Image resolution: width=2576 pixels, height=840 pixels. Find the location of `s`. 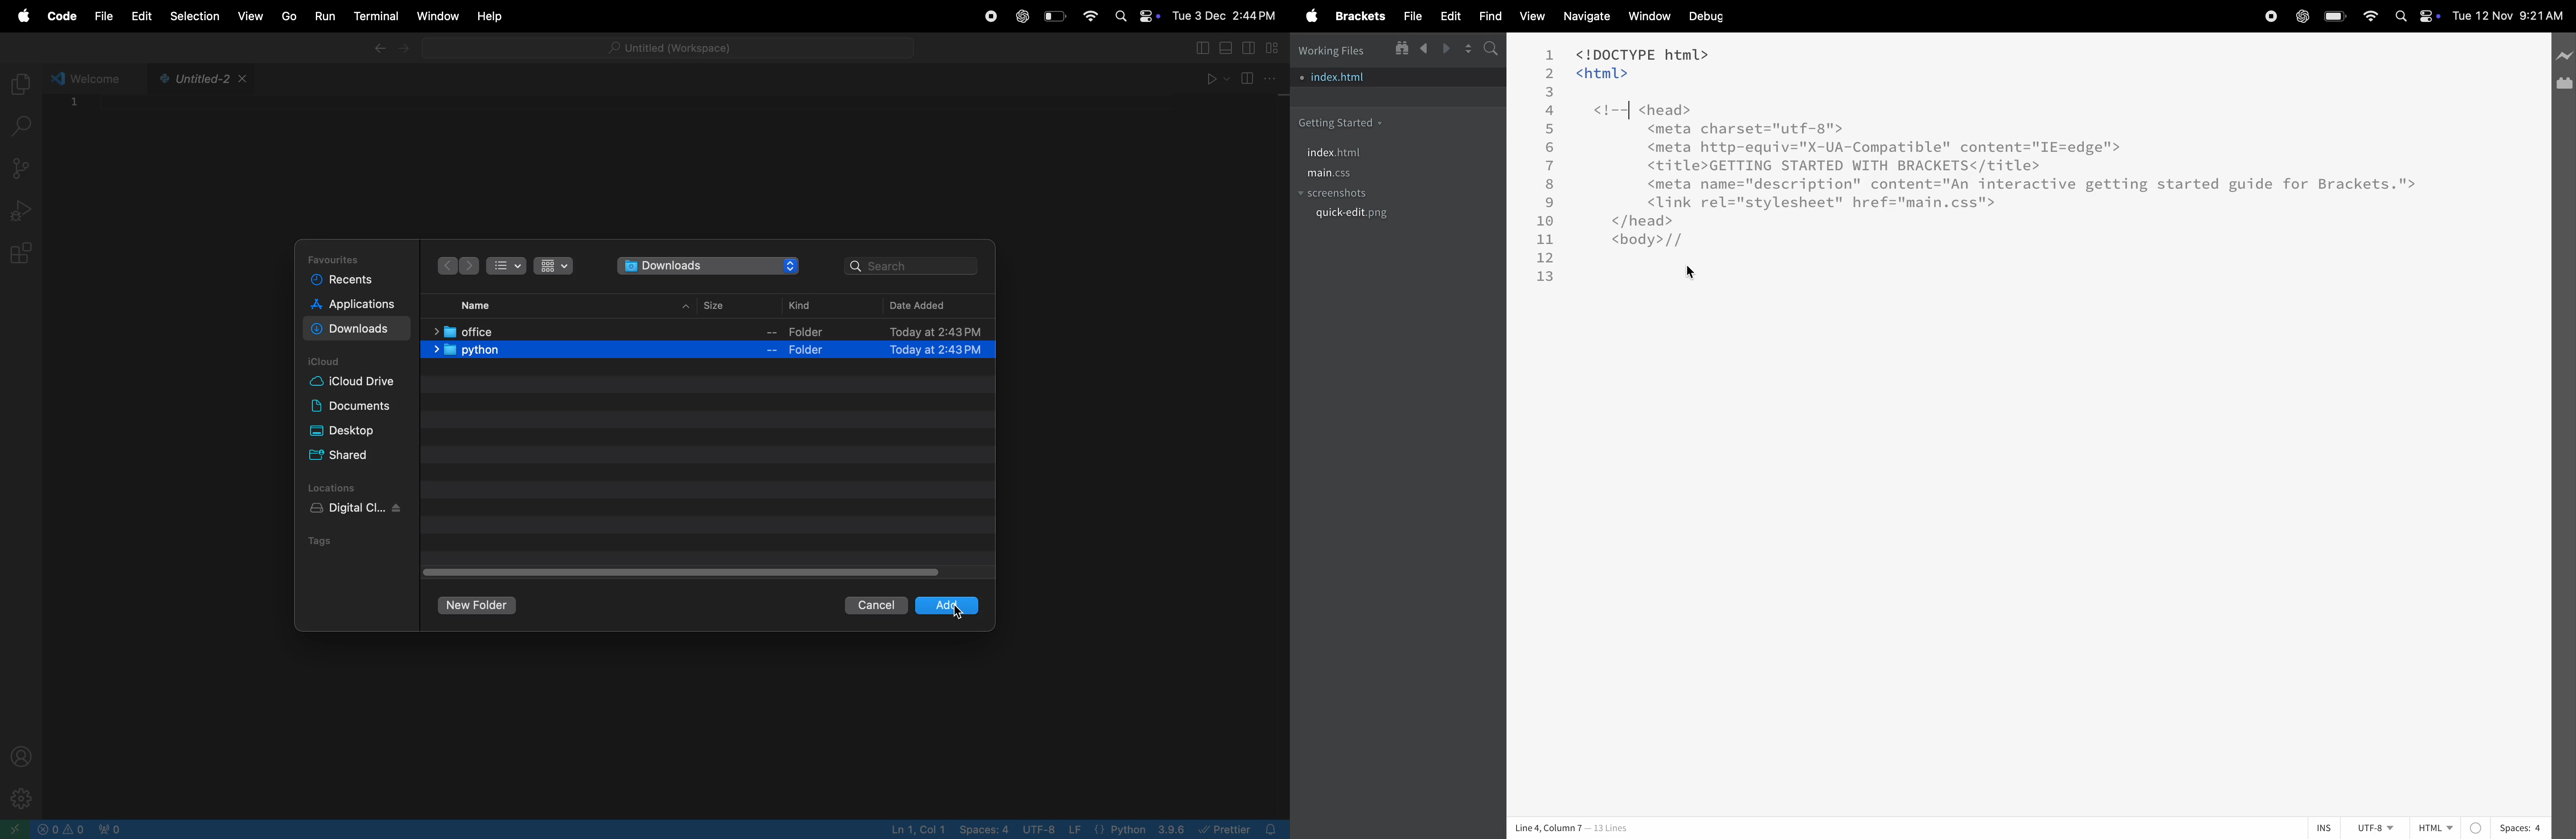

s is located at coordinates (1489, 49).